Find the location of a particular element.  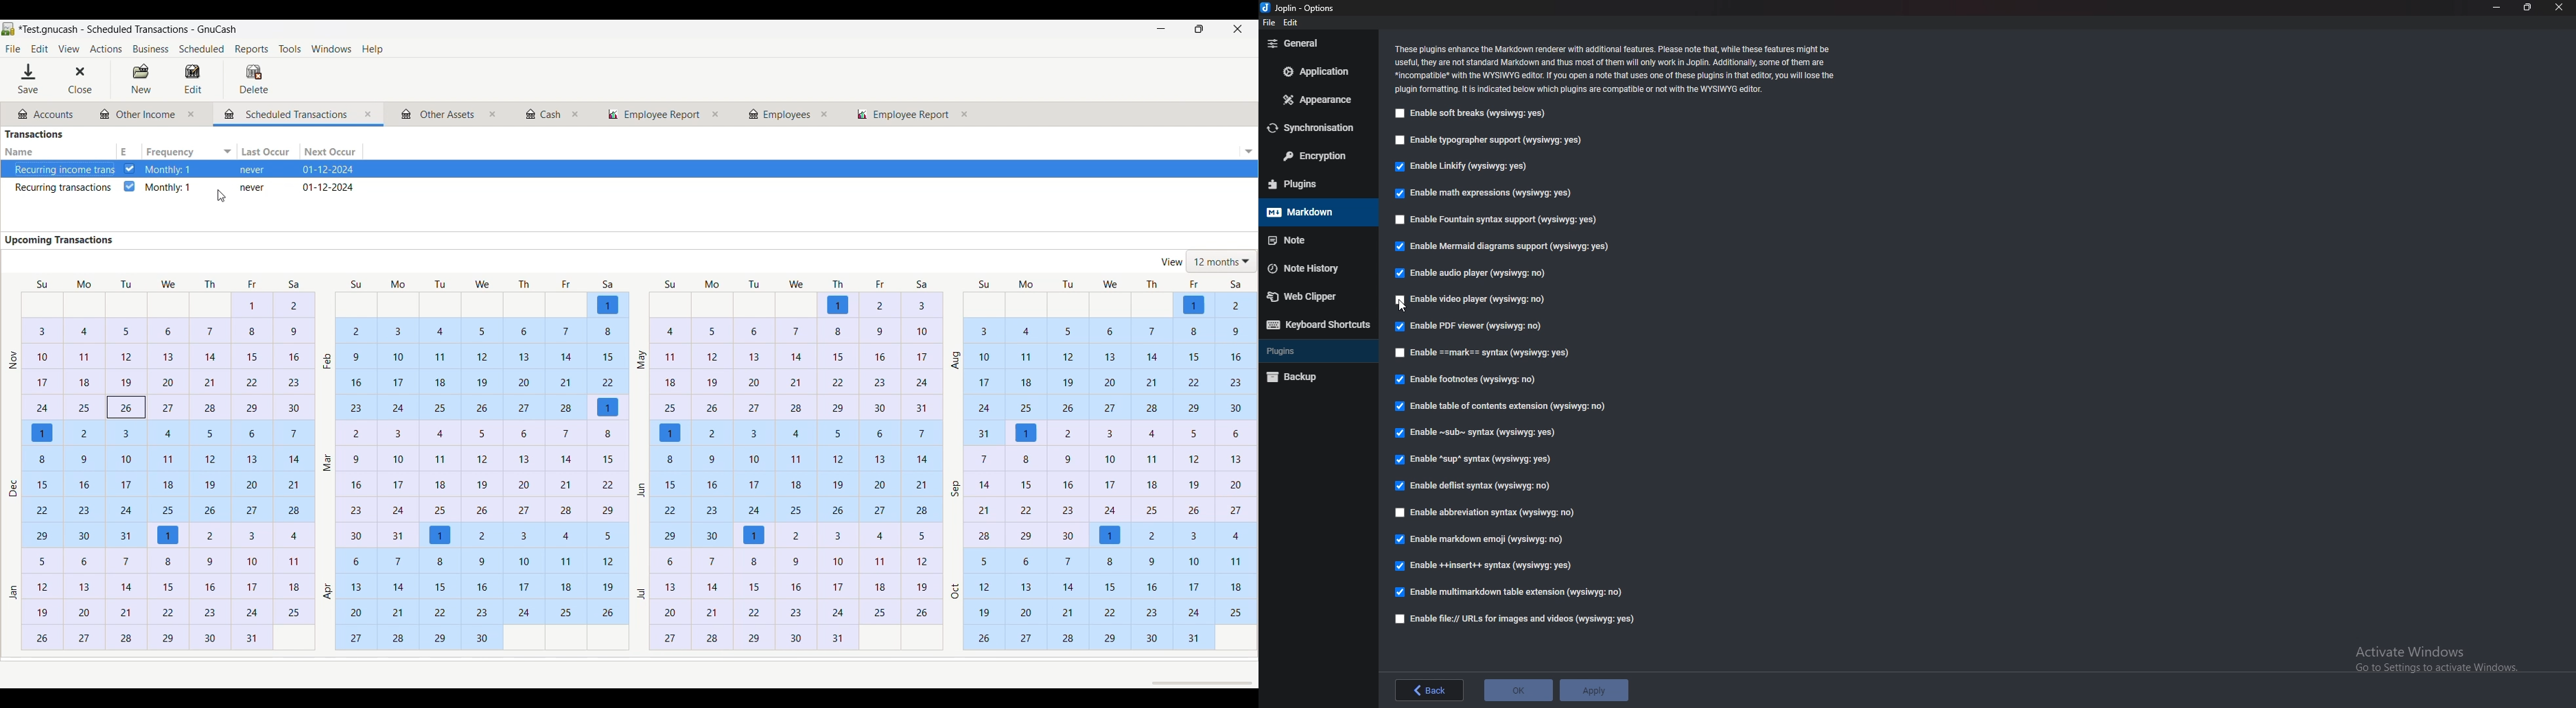

joplin is located at coordinates (1301, 8).